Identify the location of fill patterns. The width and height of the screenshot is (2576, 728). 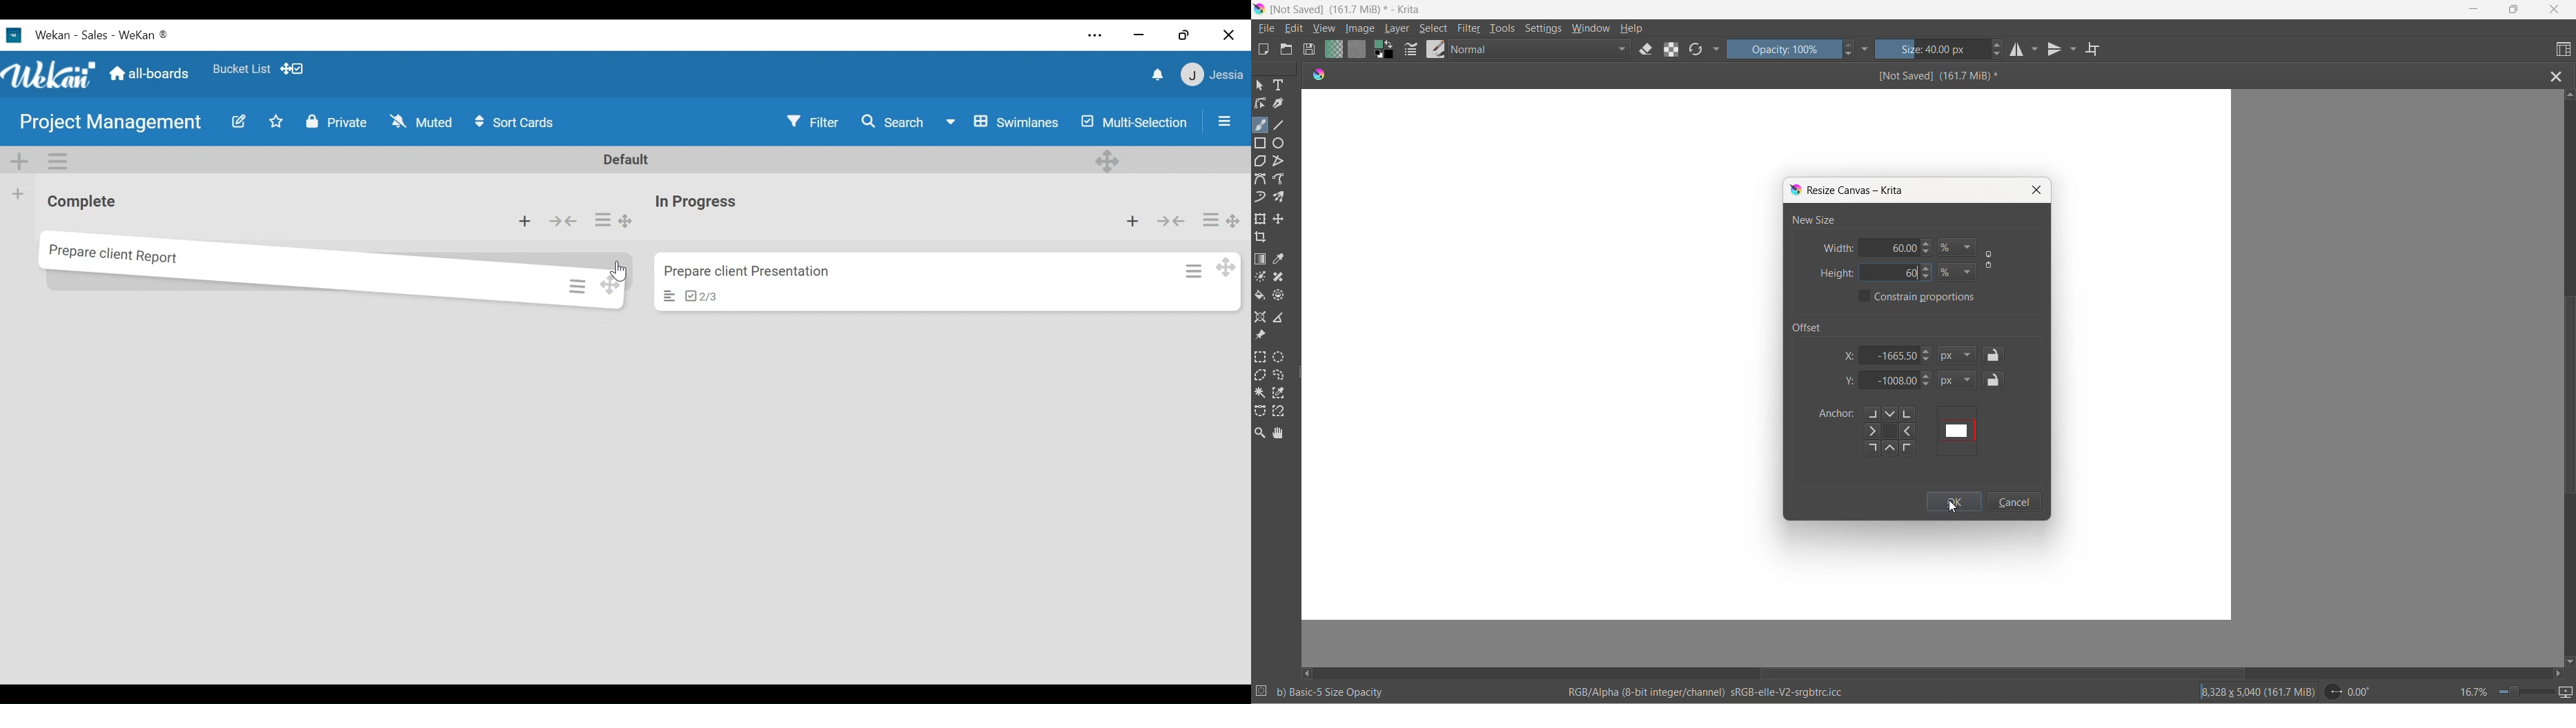
(1357, 51).